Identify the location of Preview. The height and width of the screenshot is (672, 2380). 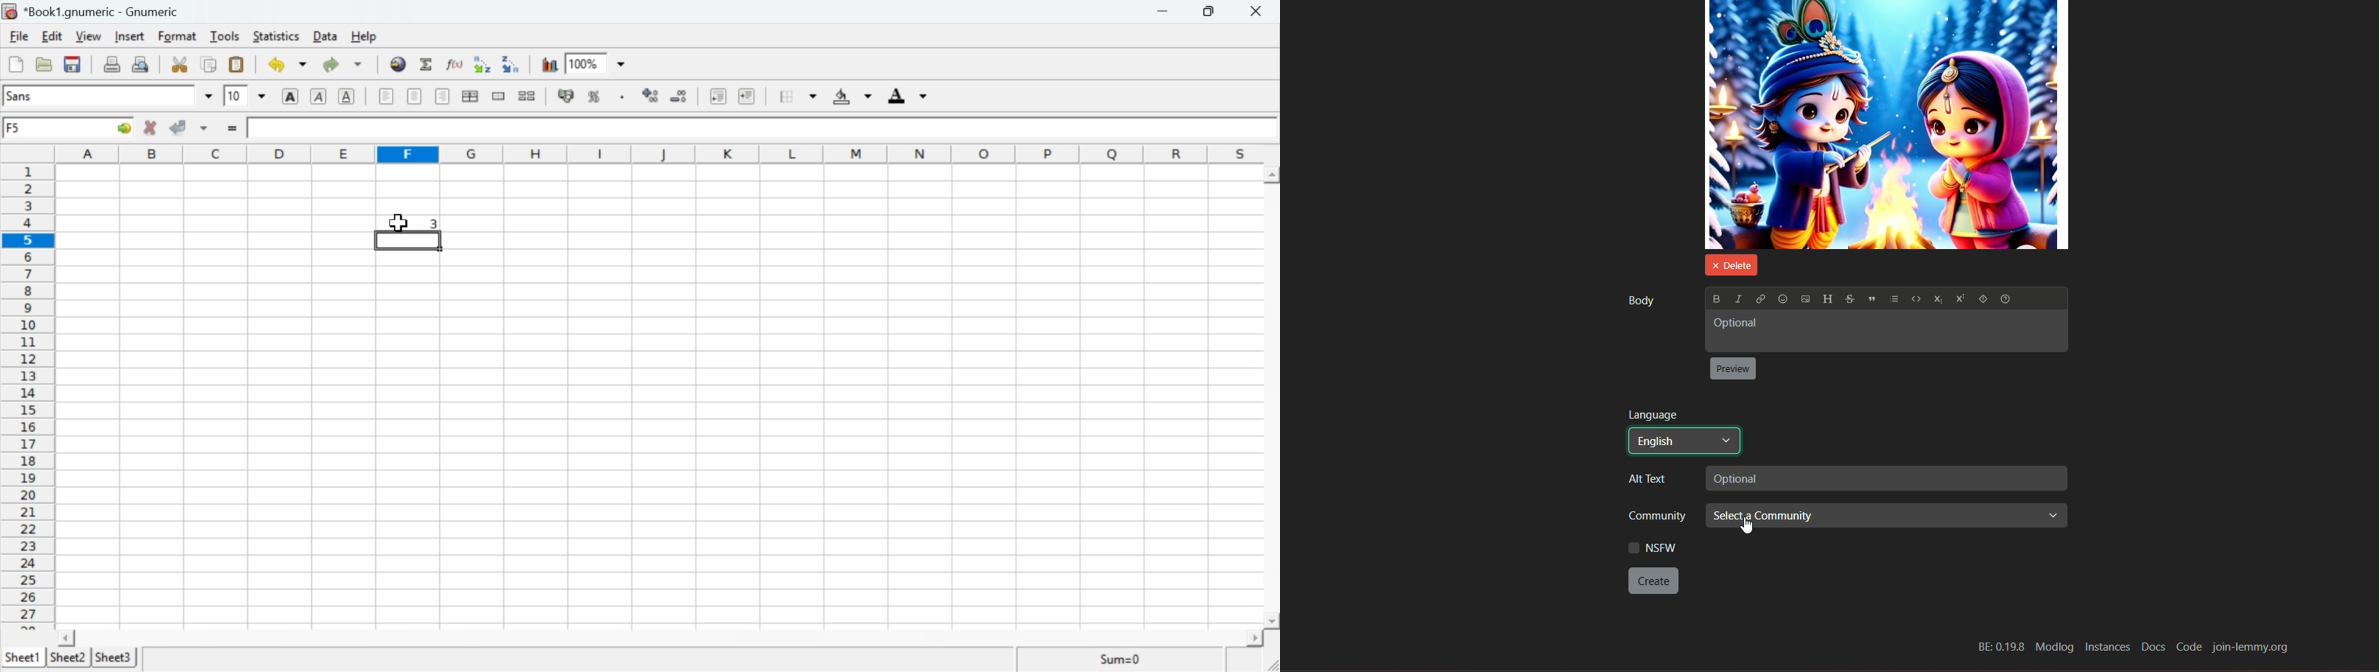
(1734, 369).